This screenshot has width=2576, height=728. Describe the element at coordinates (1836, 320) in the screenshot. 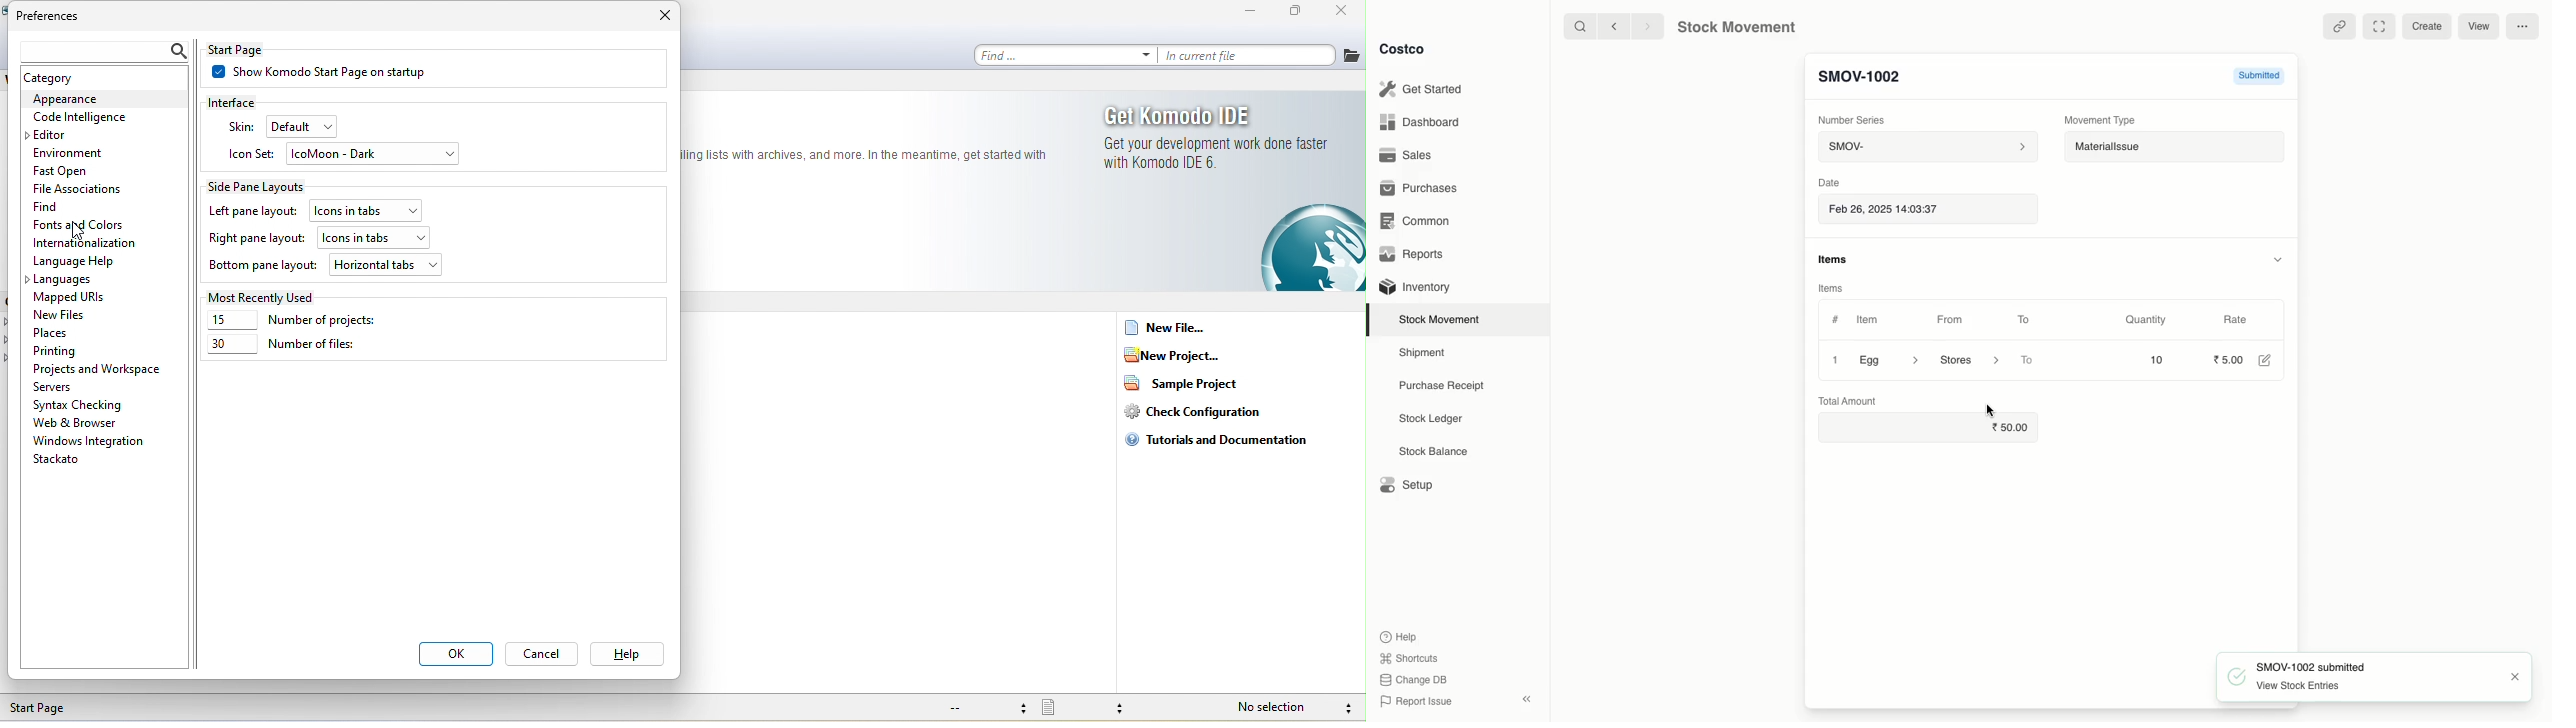

I see `#` at that location.